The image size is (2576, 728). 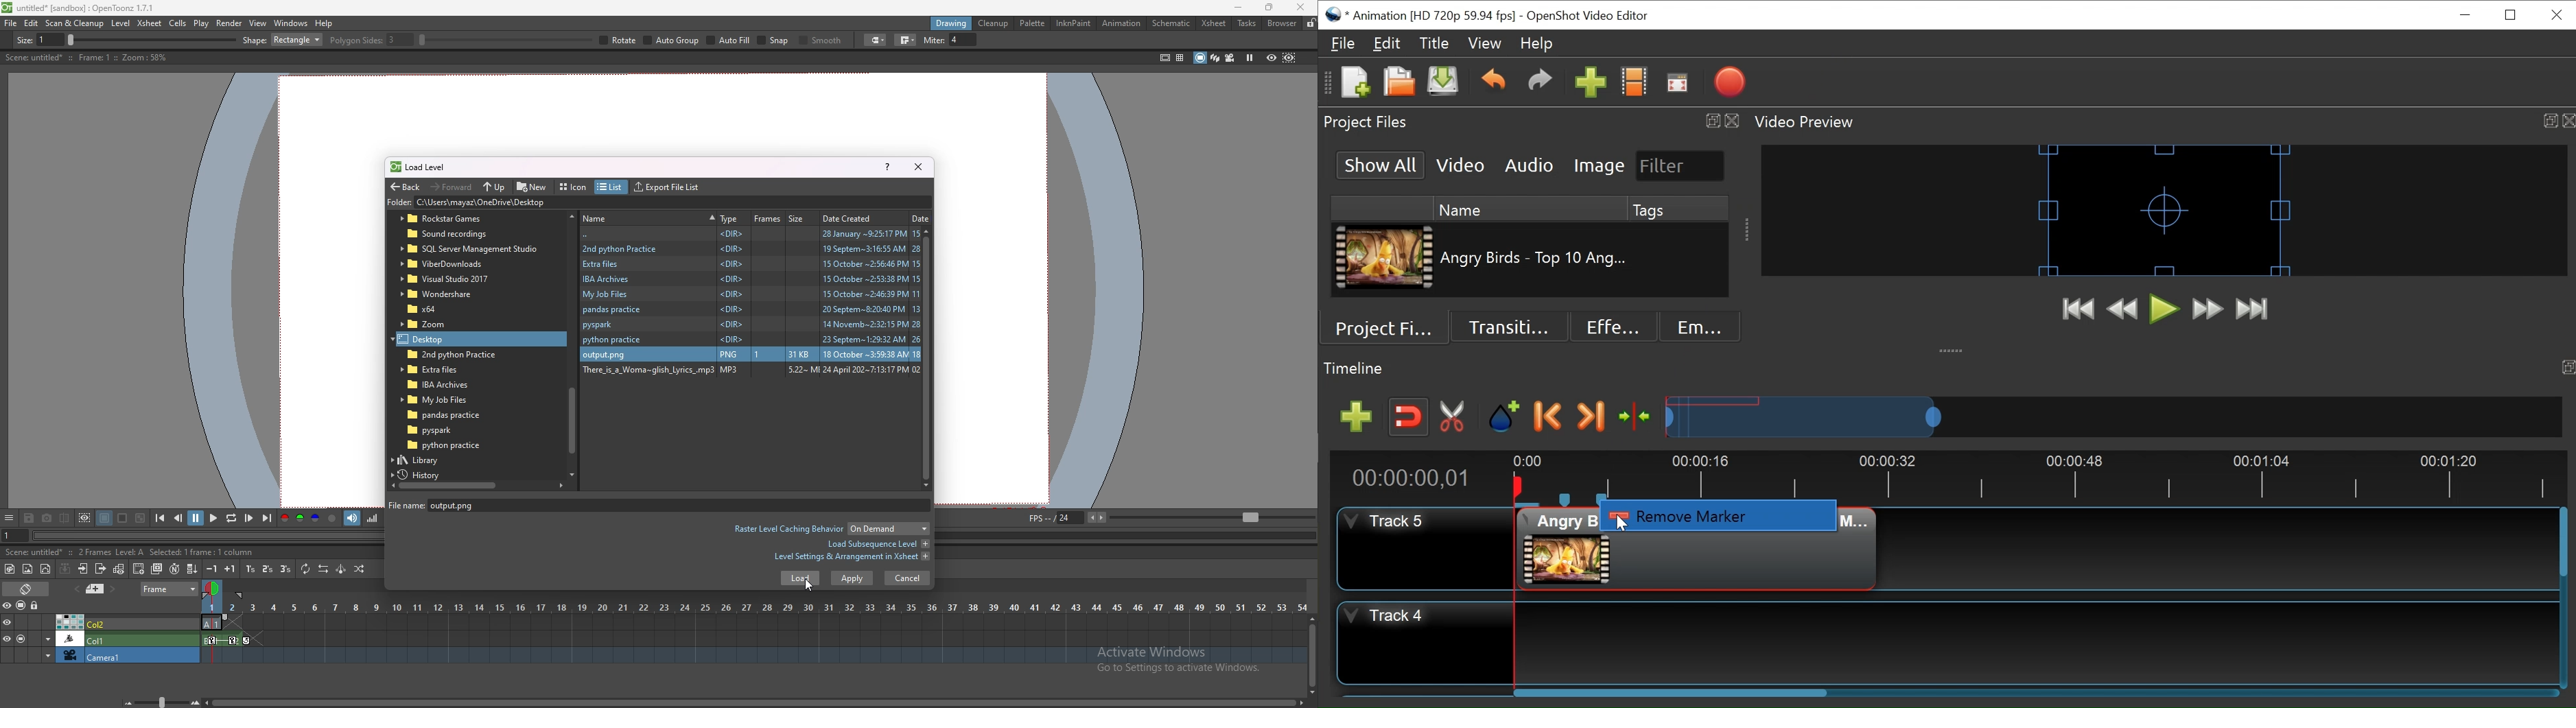 I want to click on render, so click(x=230, y=23).